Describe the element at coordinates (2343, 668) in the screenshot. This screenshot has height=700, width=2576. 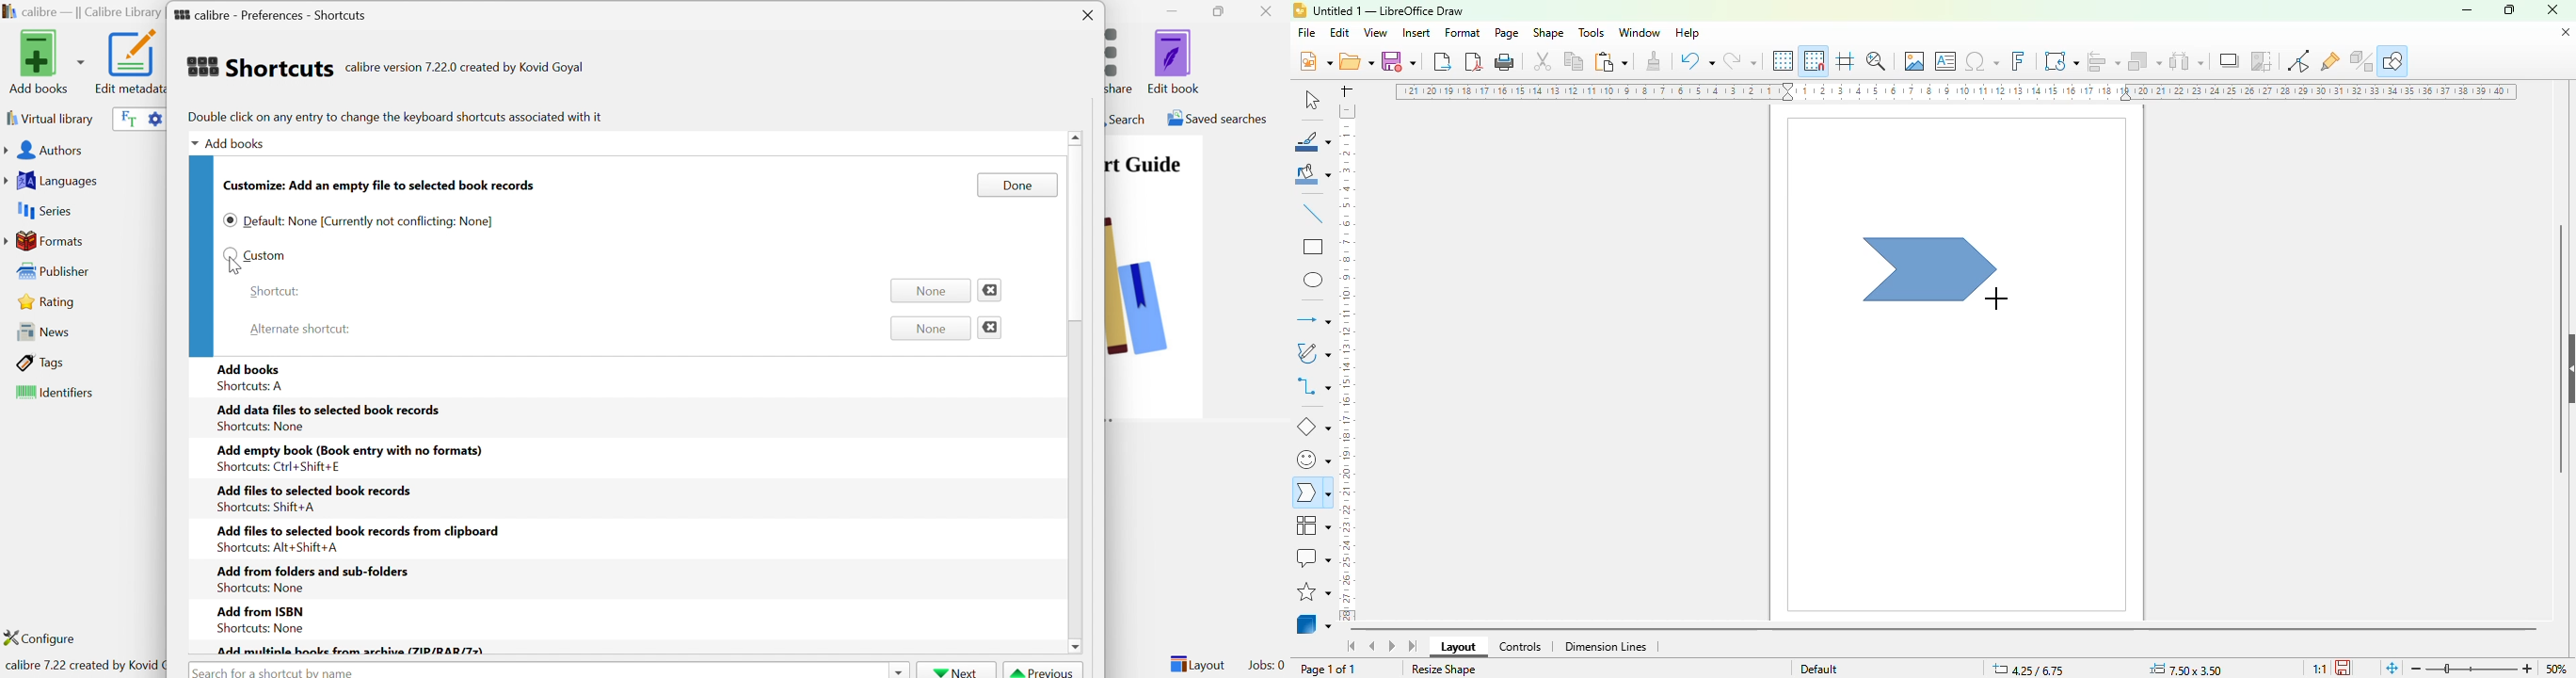
I see `click to save the document` at that location.